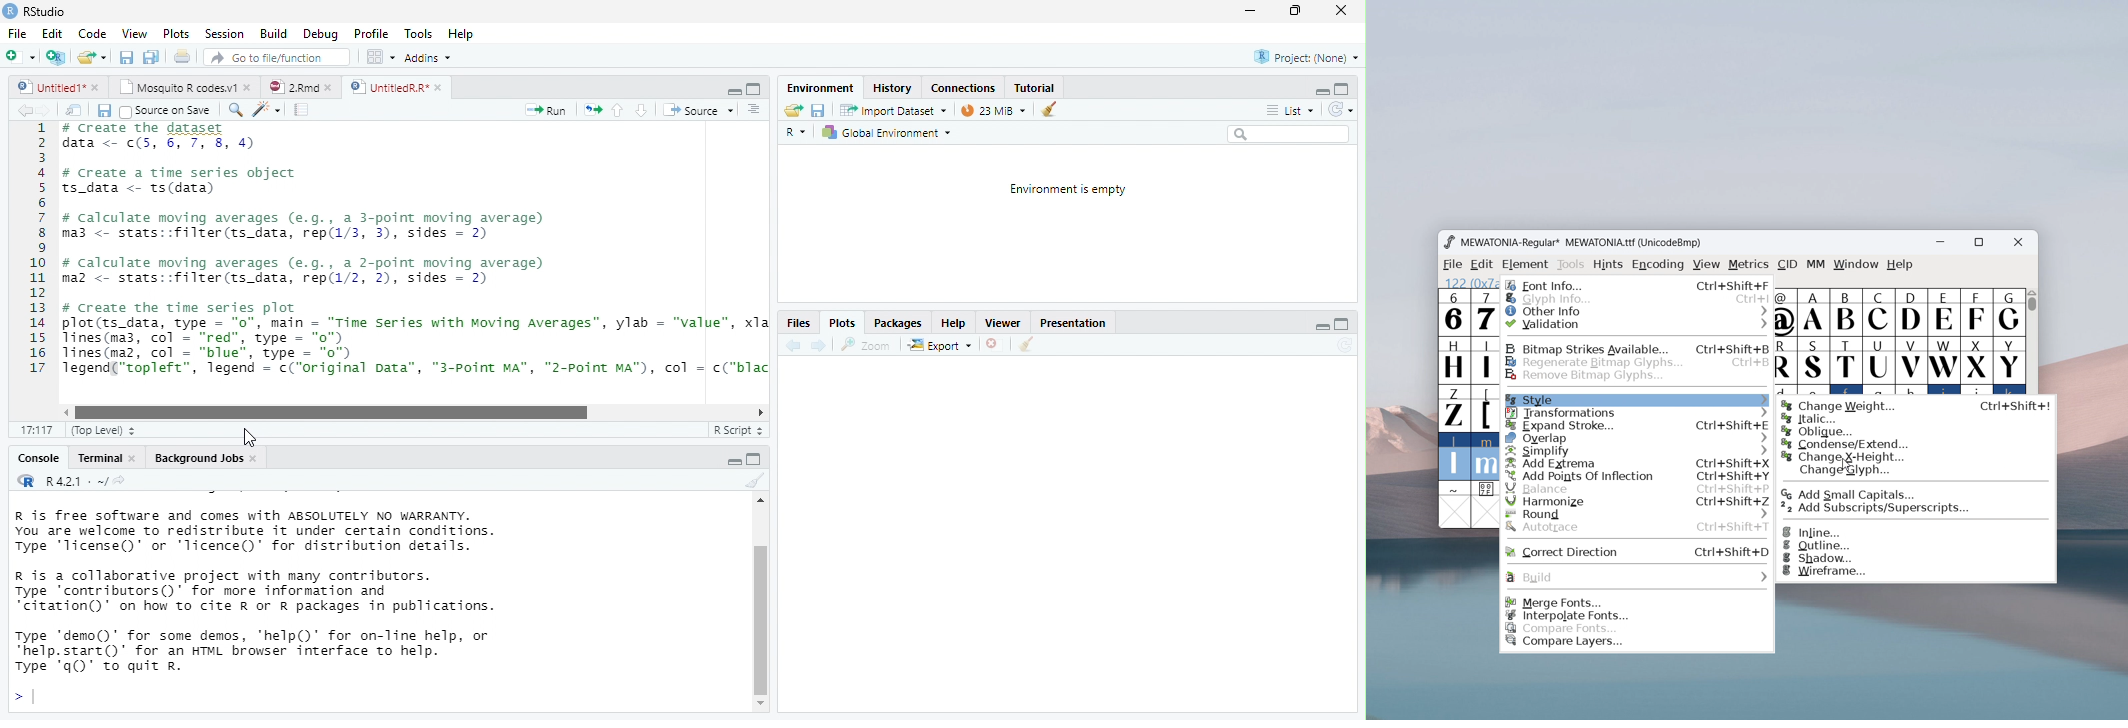 The height and width of the screenshot is (728, 2128). What do you see at coordinates (1918, 531) in the screenshot?
I see `inline` at bounding box center [1918, 531].